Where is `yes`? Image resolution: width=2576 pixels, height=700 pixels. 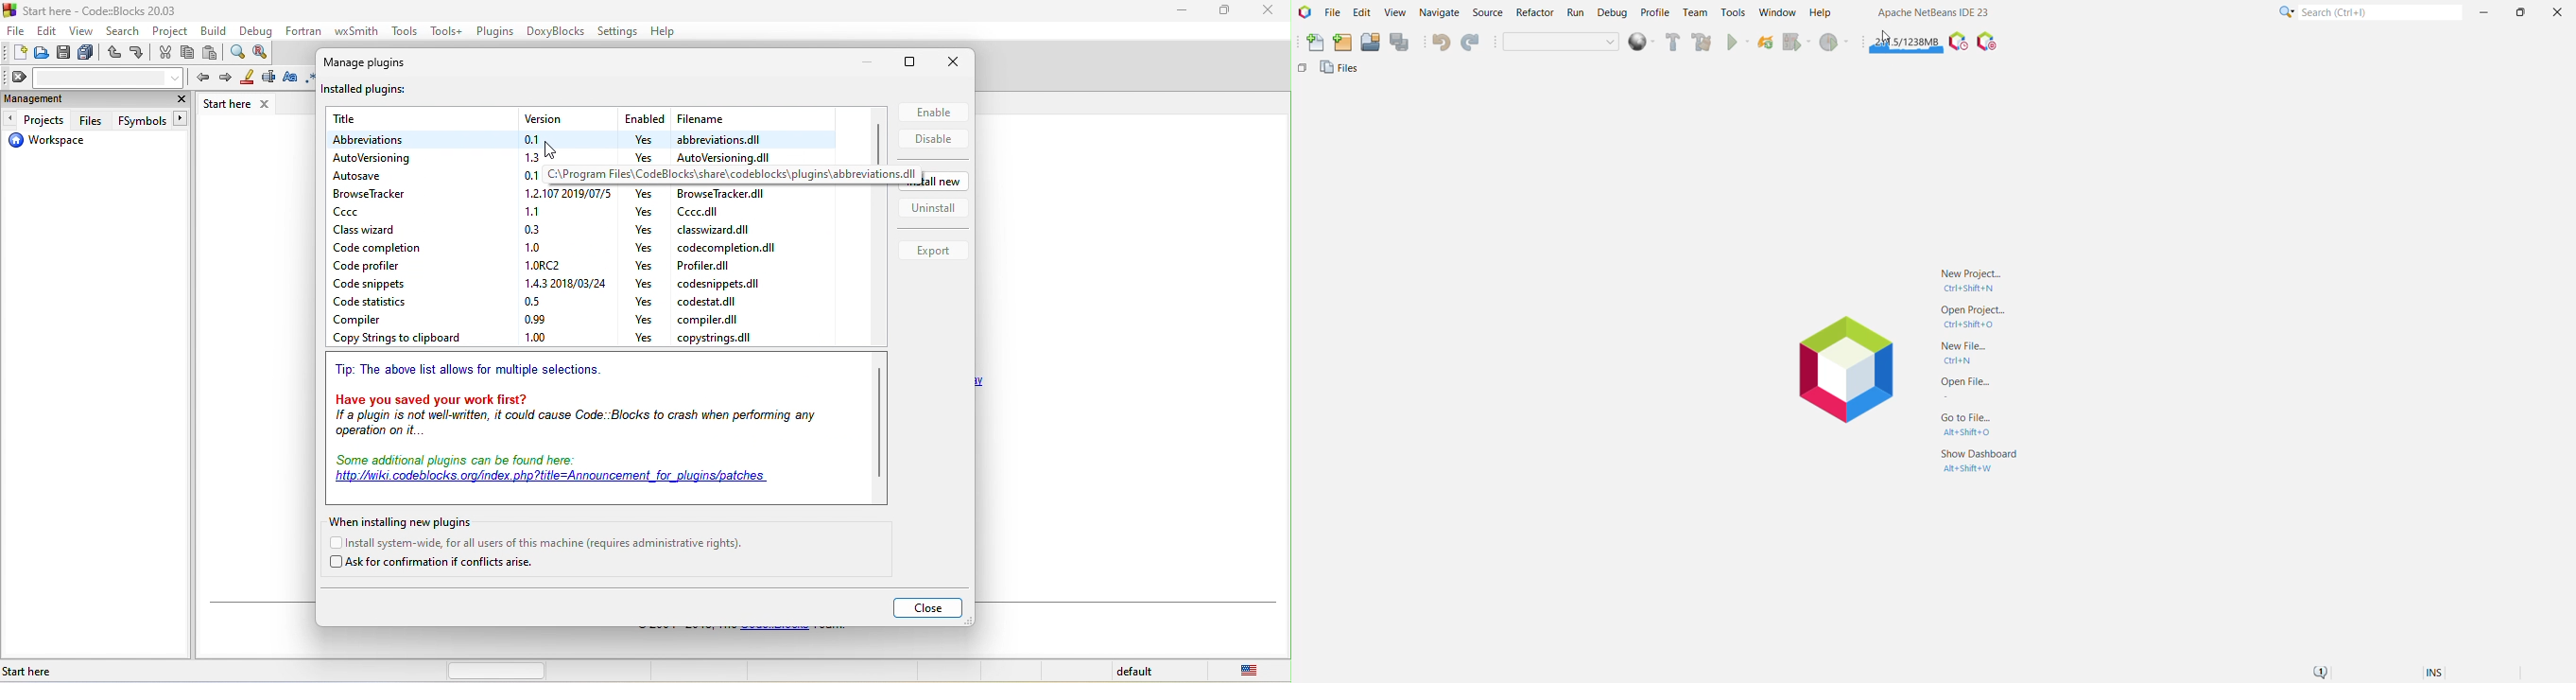
yes is located at coordinates (645, 210).